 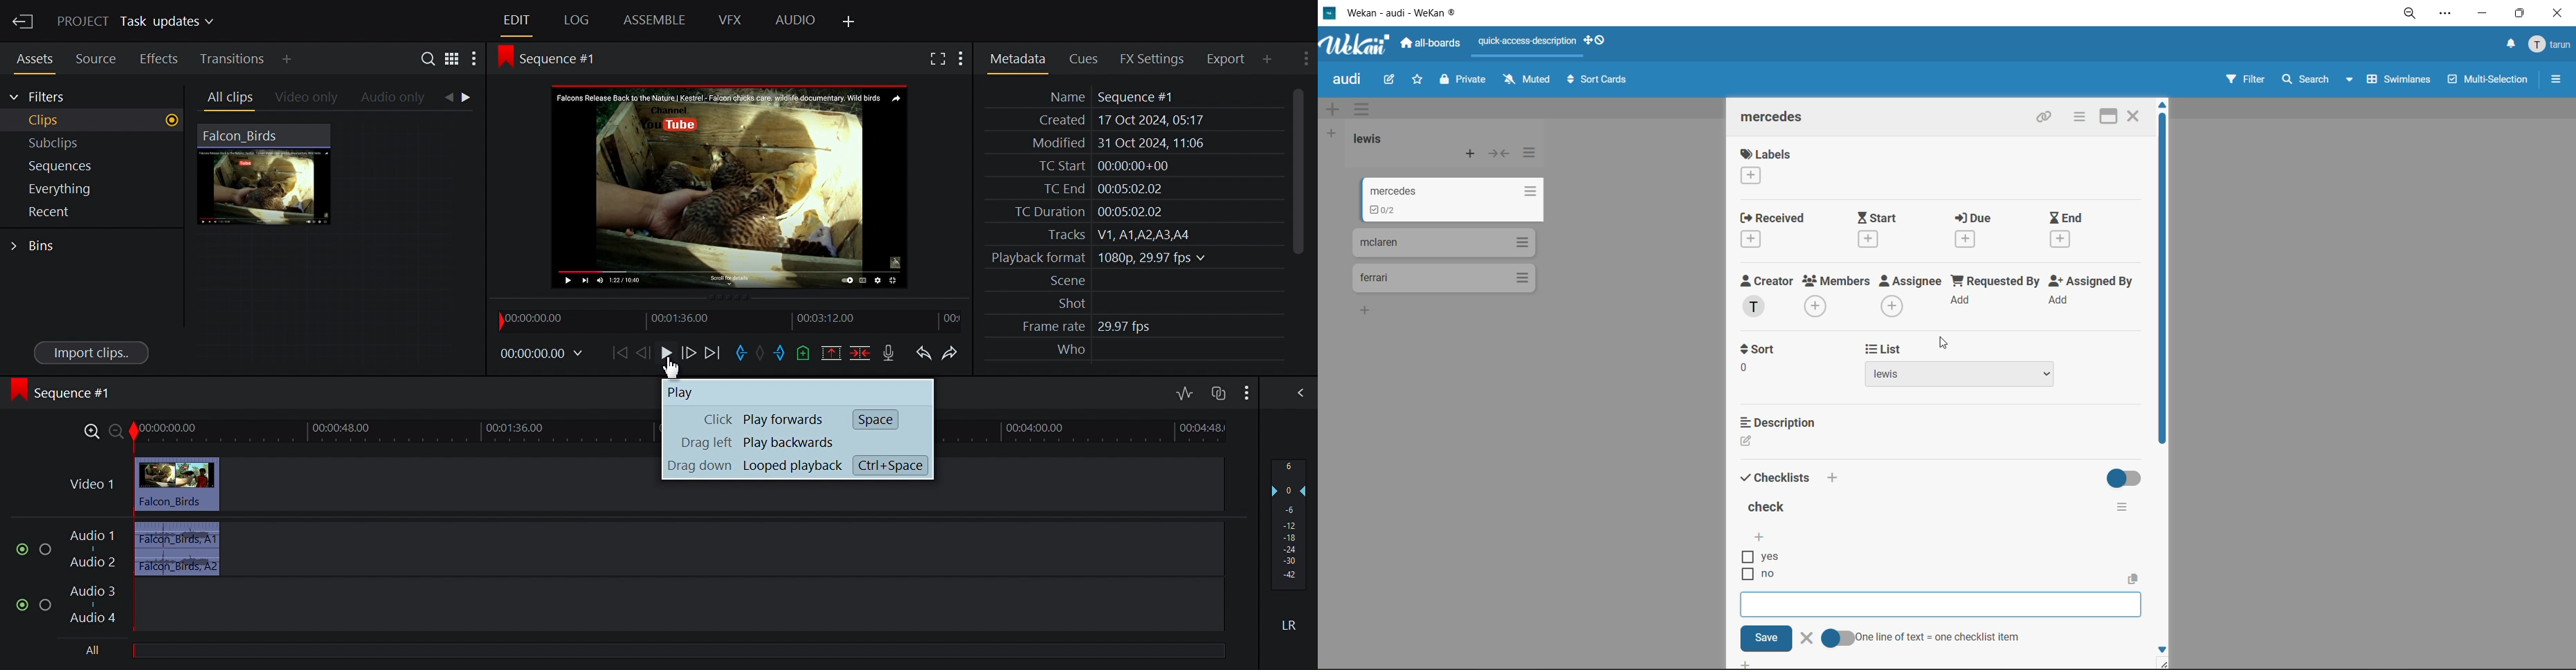 What do you see at coordinates (786, 419) in the screenshot?
I see `Play Forward` at bounding box center [786, 419].